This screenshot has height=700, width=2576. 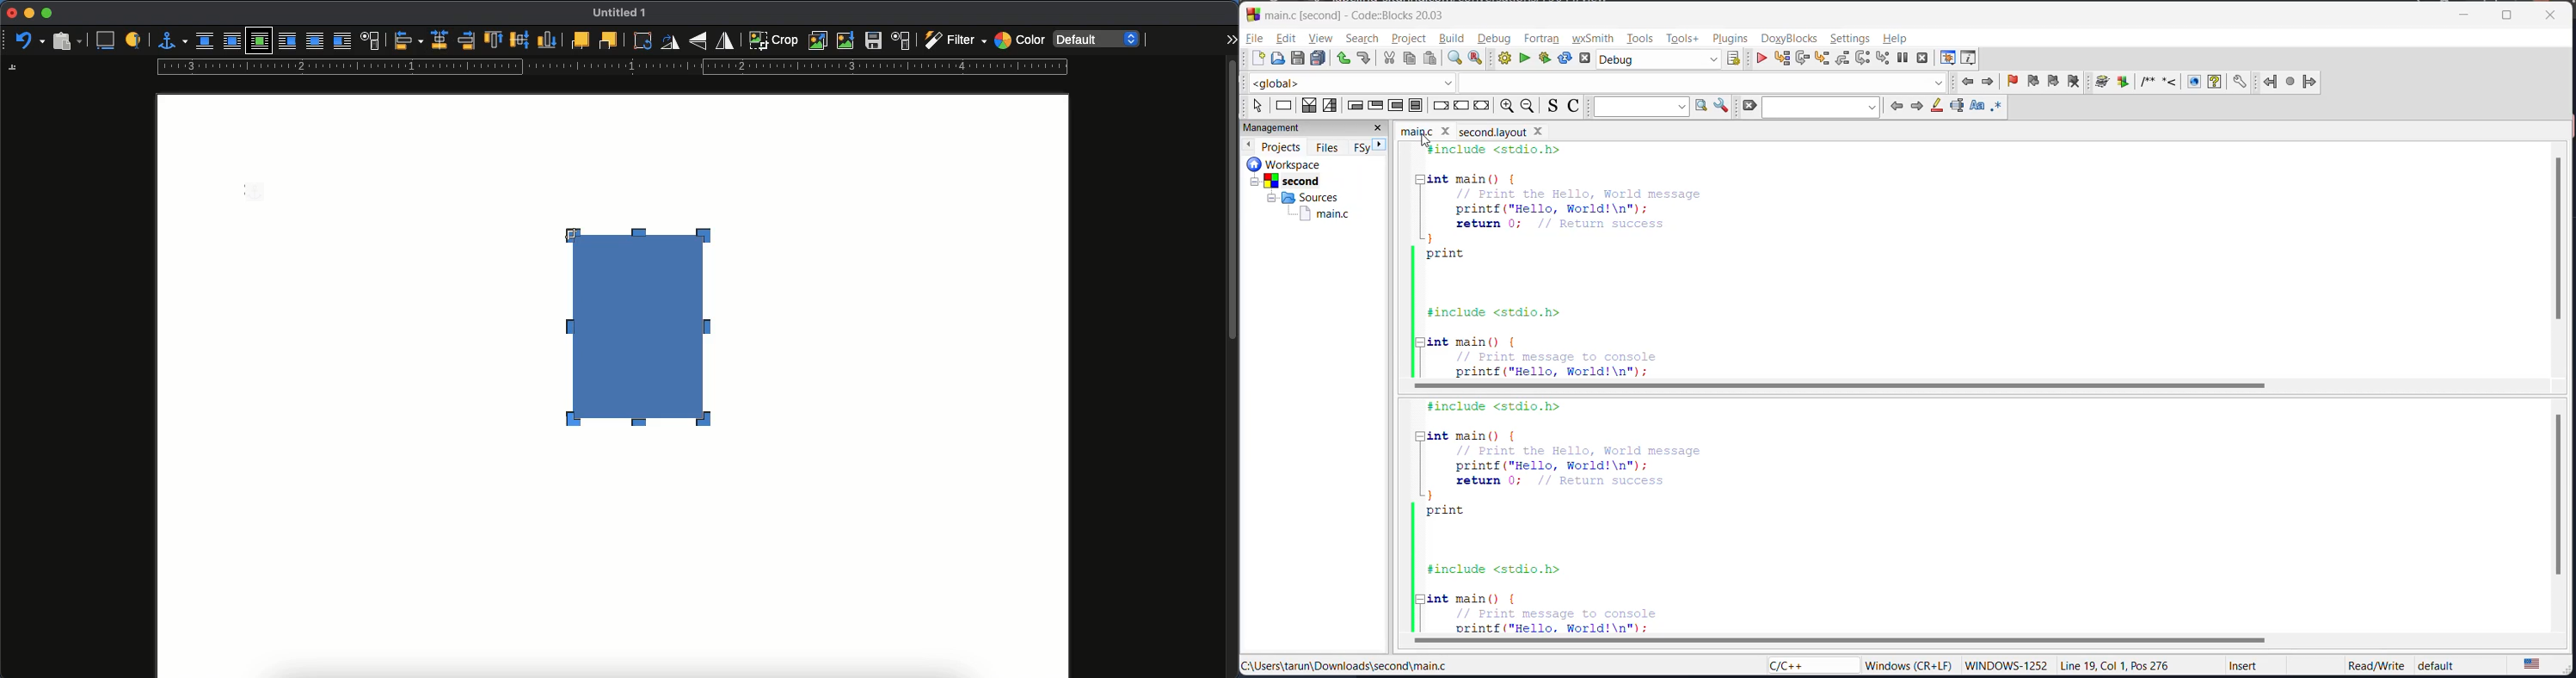 What do you see at coordinates (258, 42) in the screenshot?
I see `optimal` at bounding box center [258, 42].